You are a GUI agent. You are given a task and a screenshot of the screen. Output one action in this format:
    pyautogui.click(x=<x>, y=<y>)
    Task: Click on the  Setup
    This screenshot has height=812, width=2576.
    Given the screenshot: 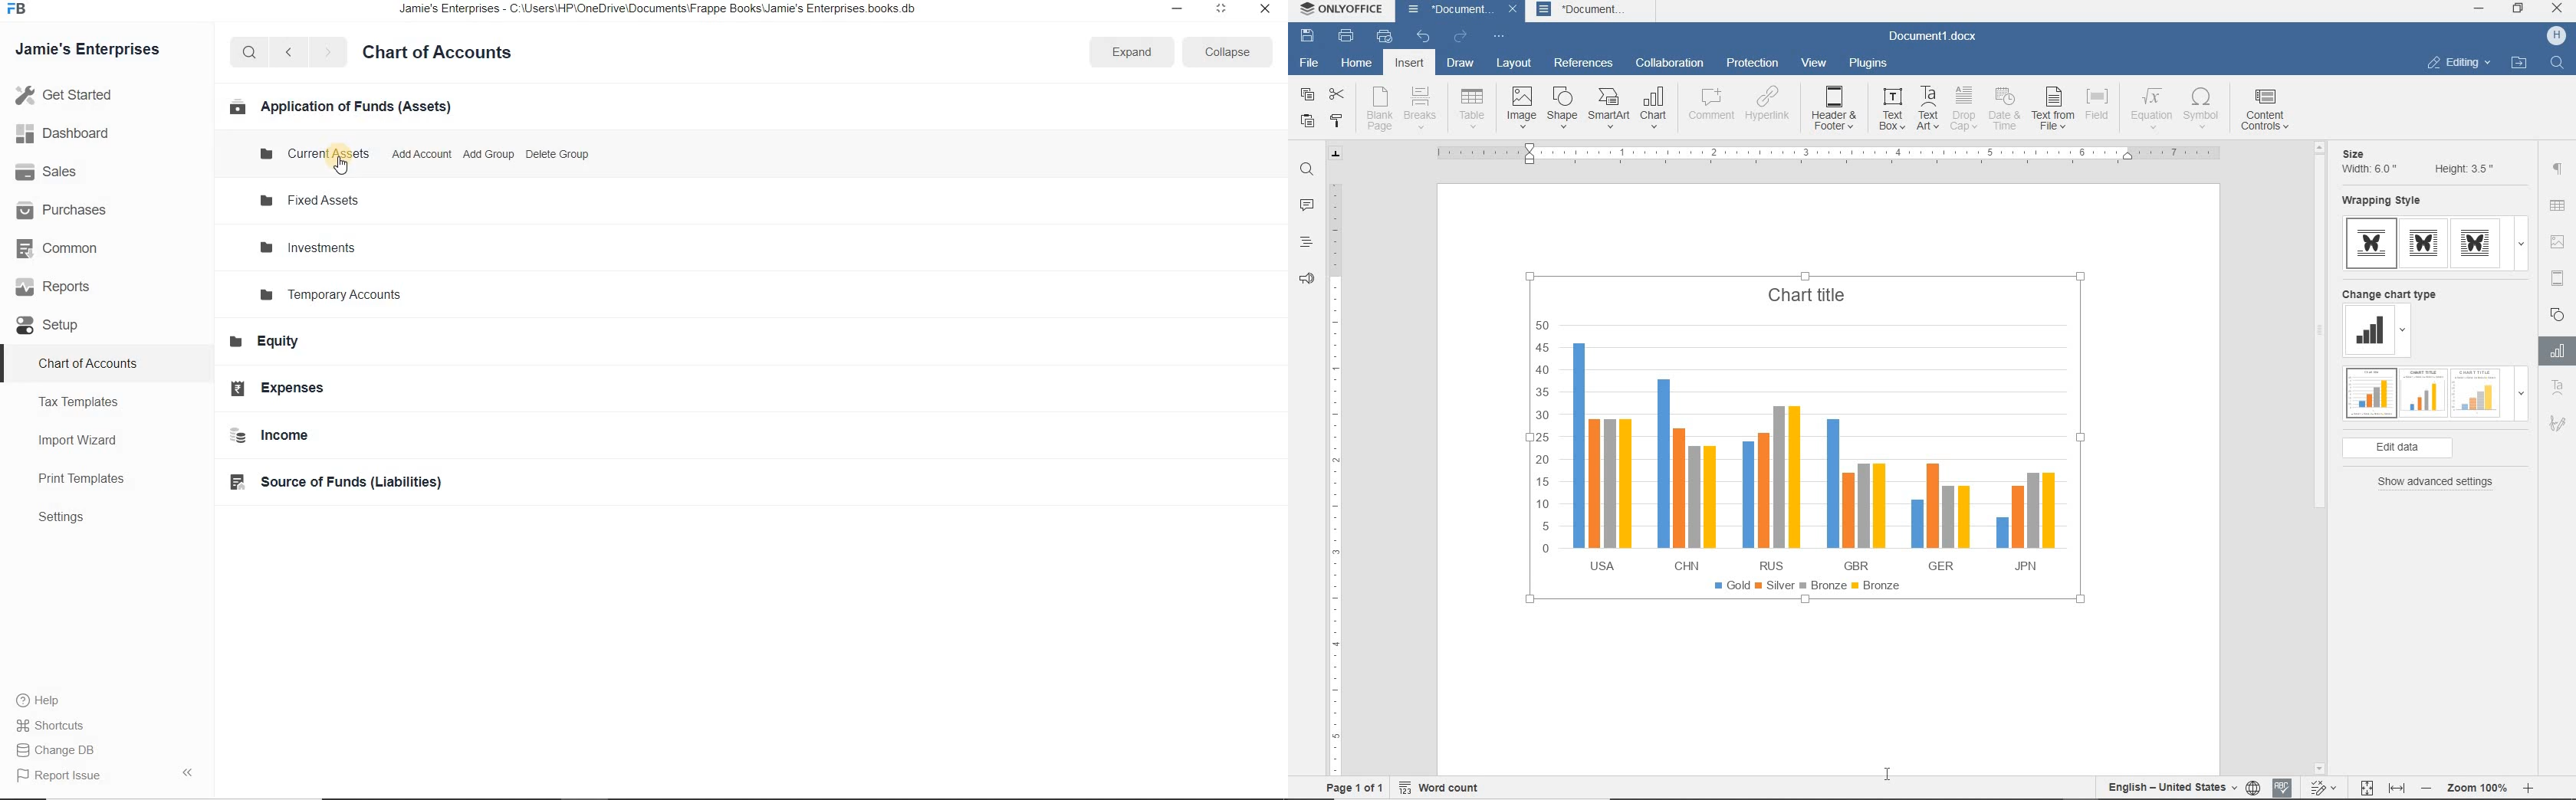 What is the action you would take?
    pyautogui.click(x=58, y=326)
    